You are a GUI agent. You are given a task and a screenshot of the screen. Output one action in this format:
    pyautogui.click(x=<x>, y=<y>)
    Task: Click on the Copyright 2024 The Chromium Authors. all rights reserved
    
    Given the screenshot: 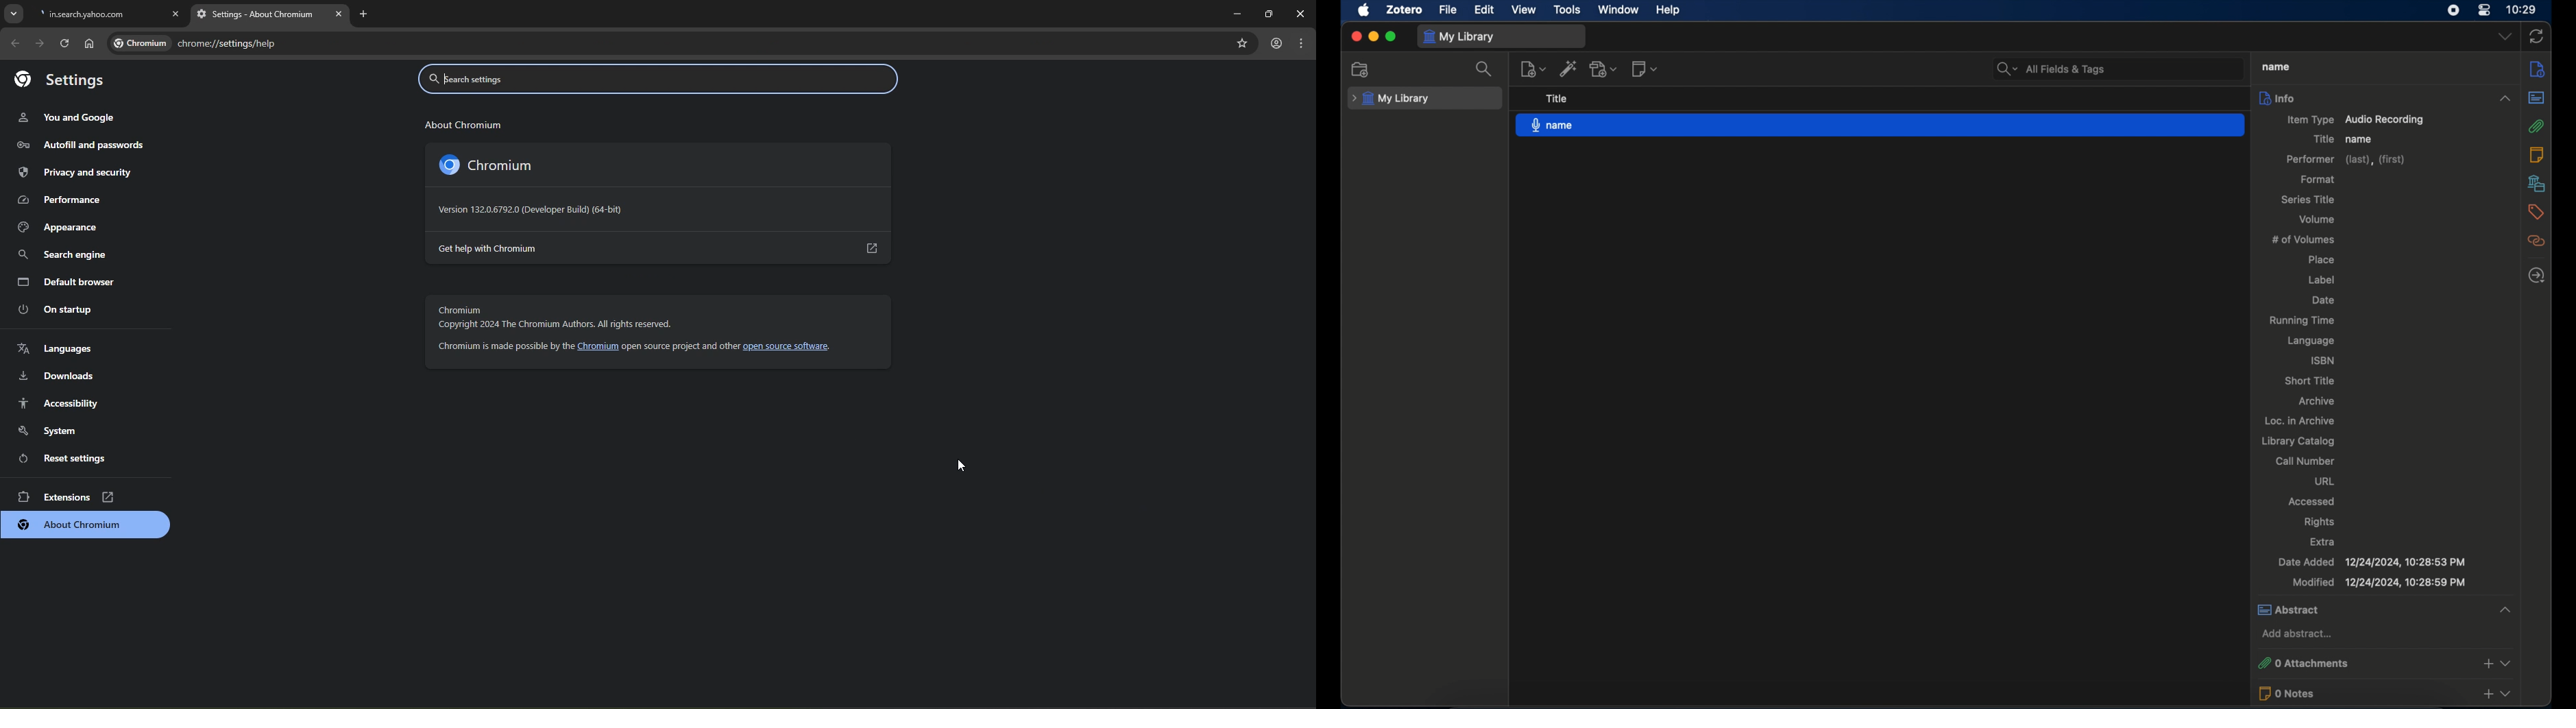 What is the action you would take?
    pyautogui.click(x=557, y=325)
    